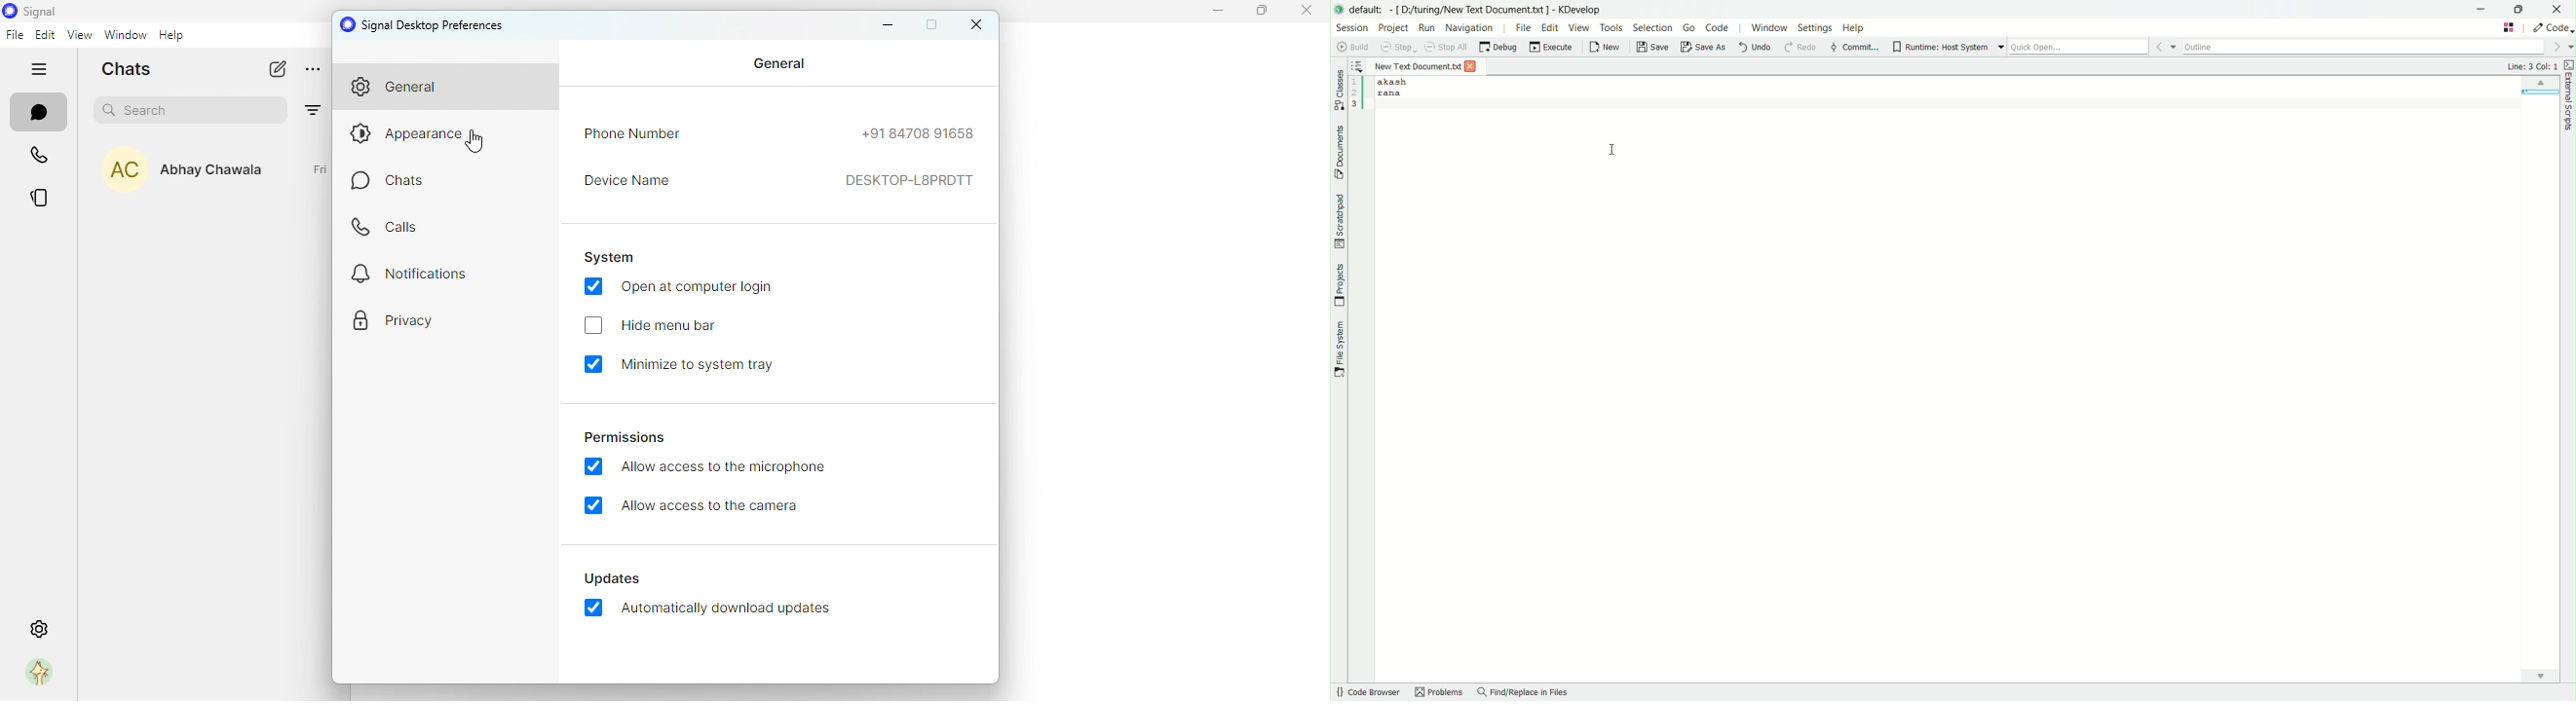 The height and width of the screenshot is (728, 2576). What do you see at coordinates (19, 36) in the screenshot?
I see `file` at bounding box center [19, 36].